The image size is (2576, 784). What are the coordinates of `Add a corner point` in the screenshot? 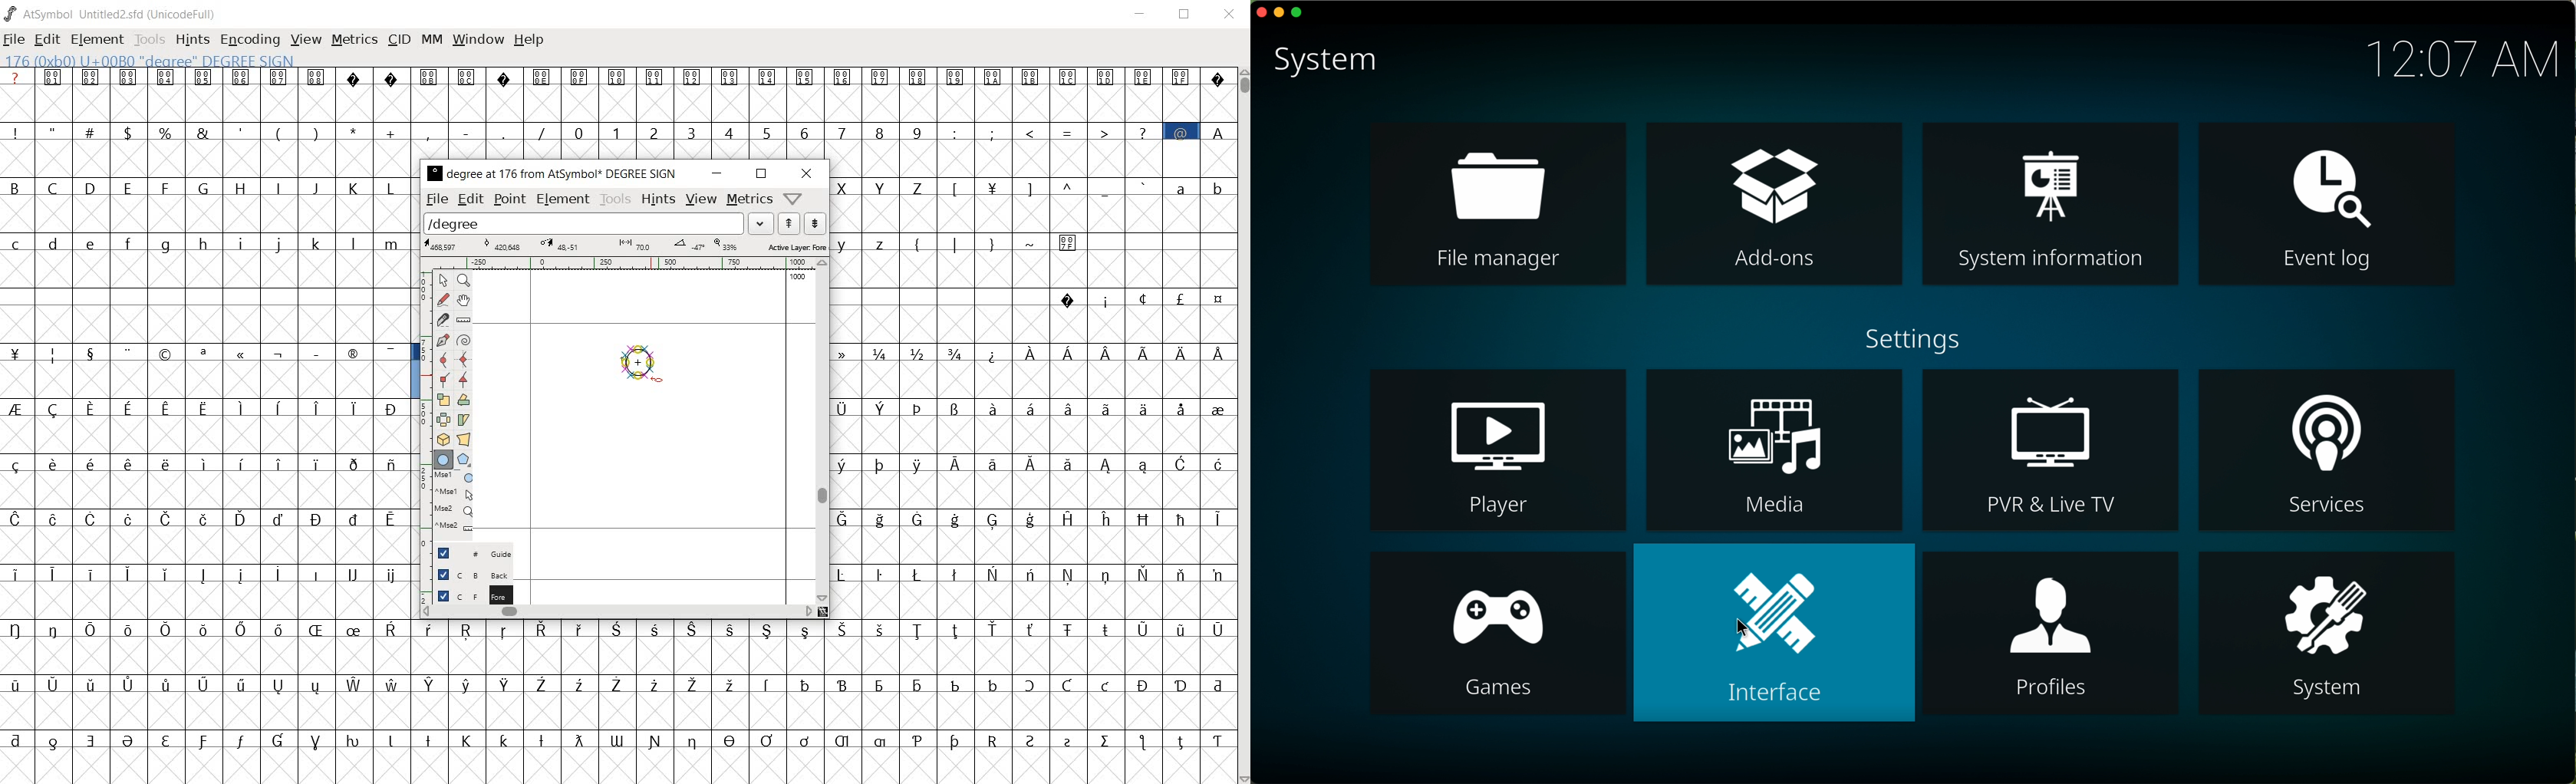 It's located at (443, 381).